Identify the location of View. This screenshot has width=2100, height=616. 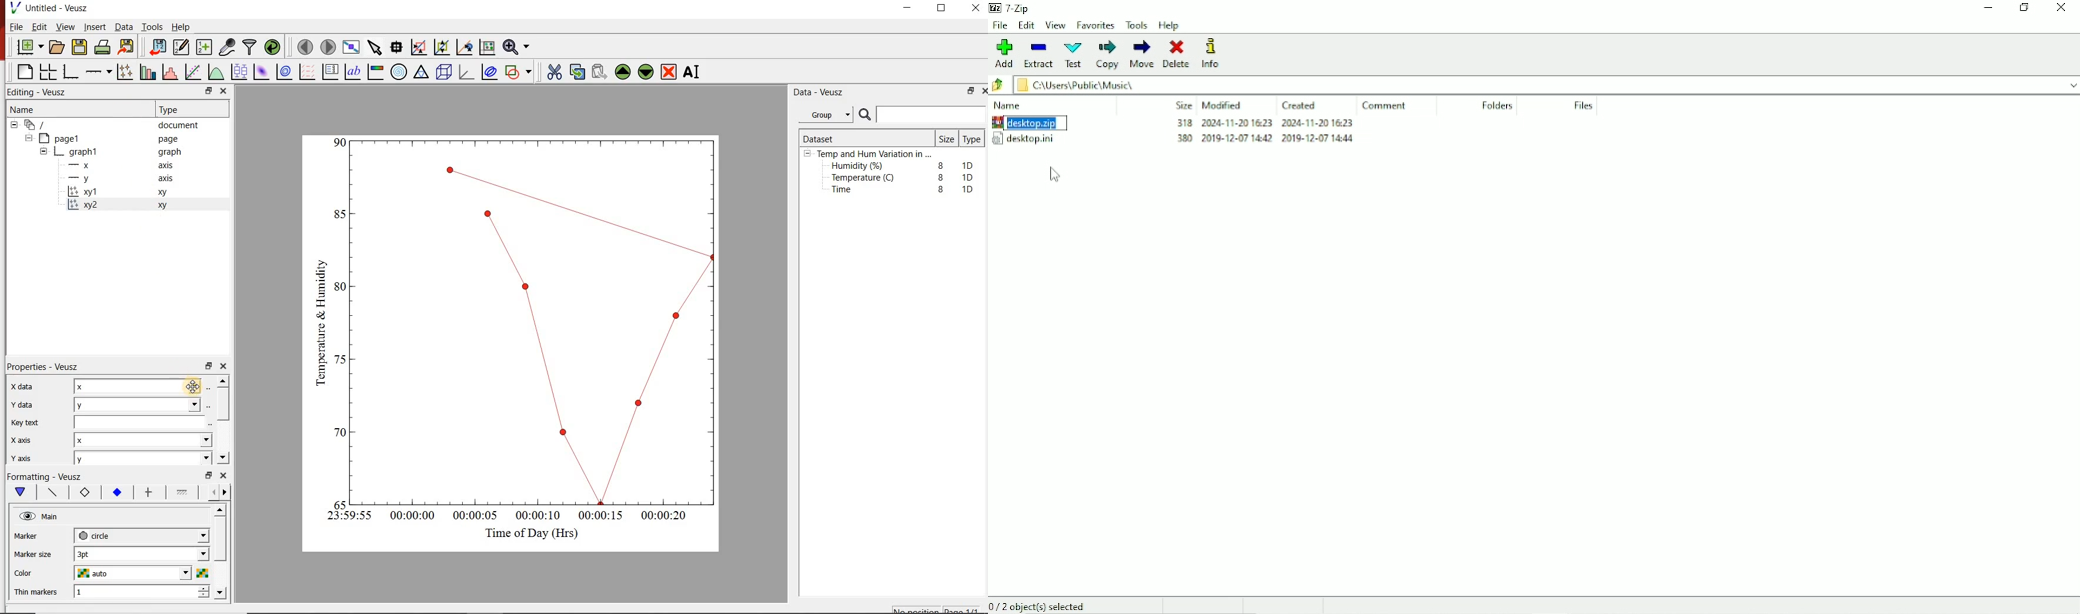
(1055, 26).